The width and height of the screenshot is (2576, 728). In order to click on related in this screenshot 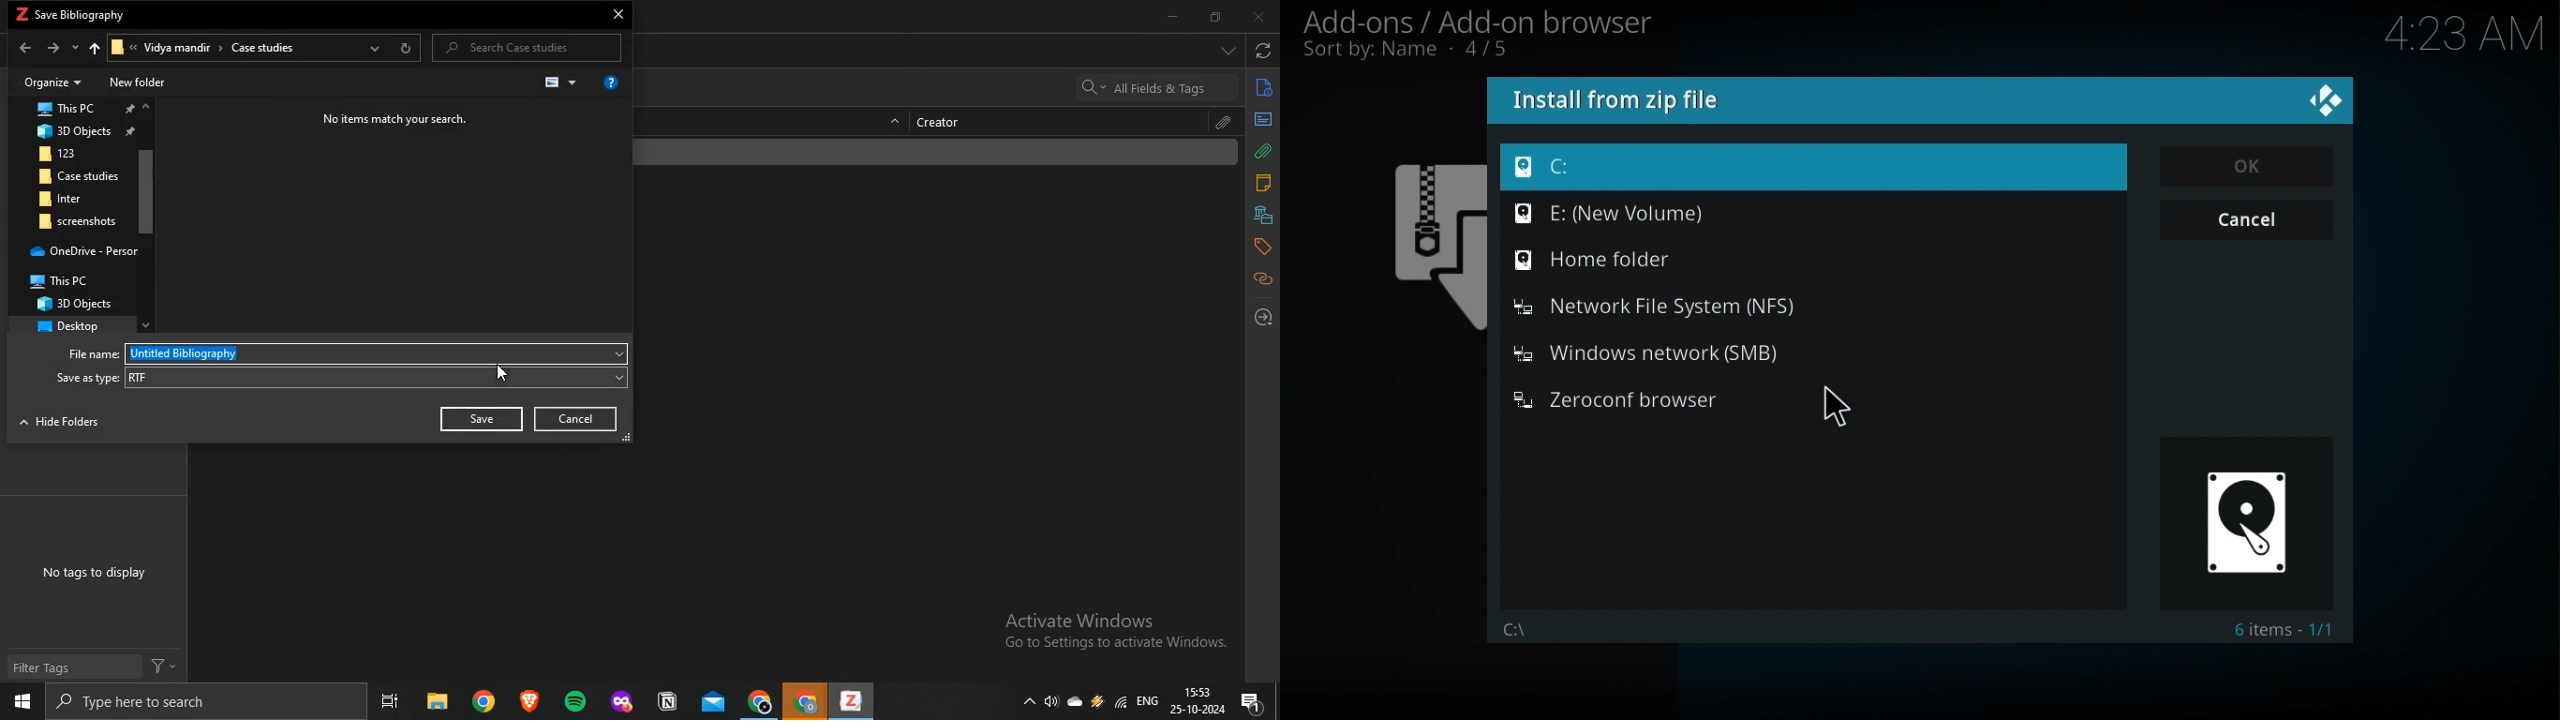, I will do `click(1263, 279)`.